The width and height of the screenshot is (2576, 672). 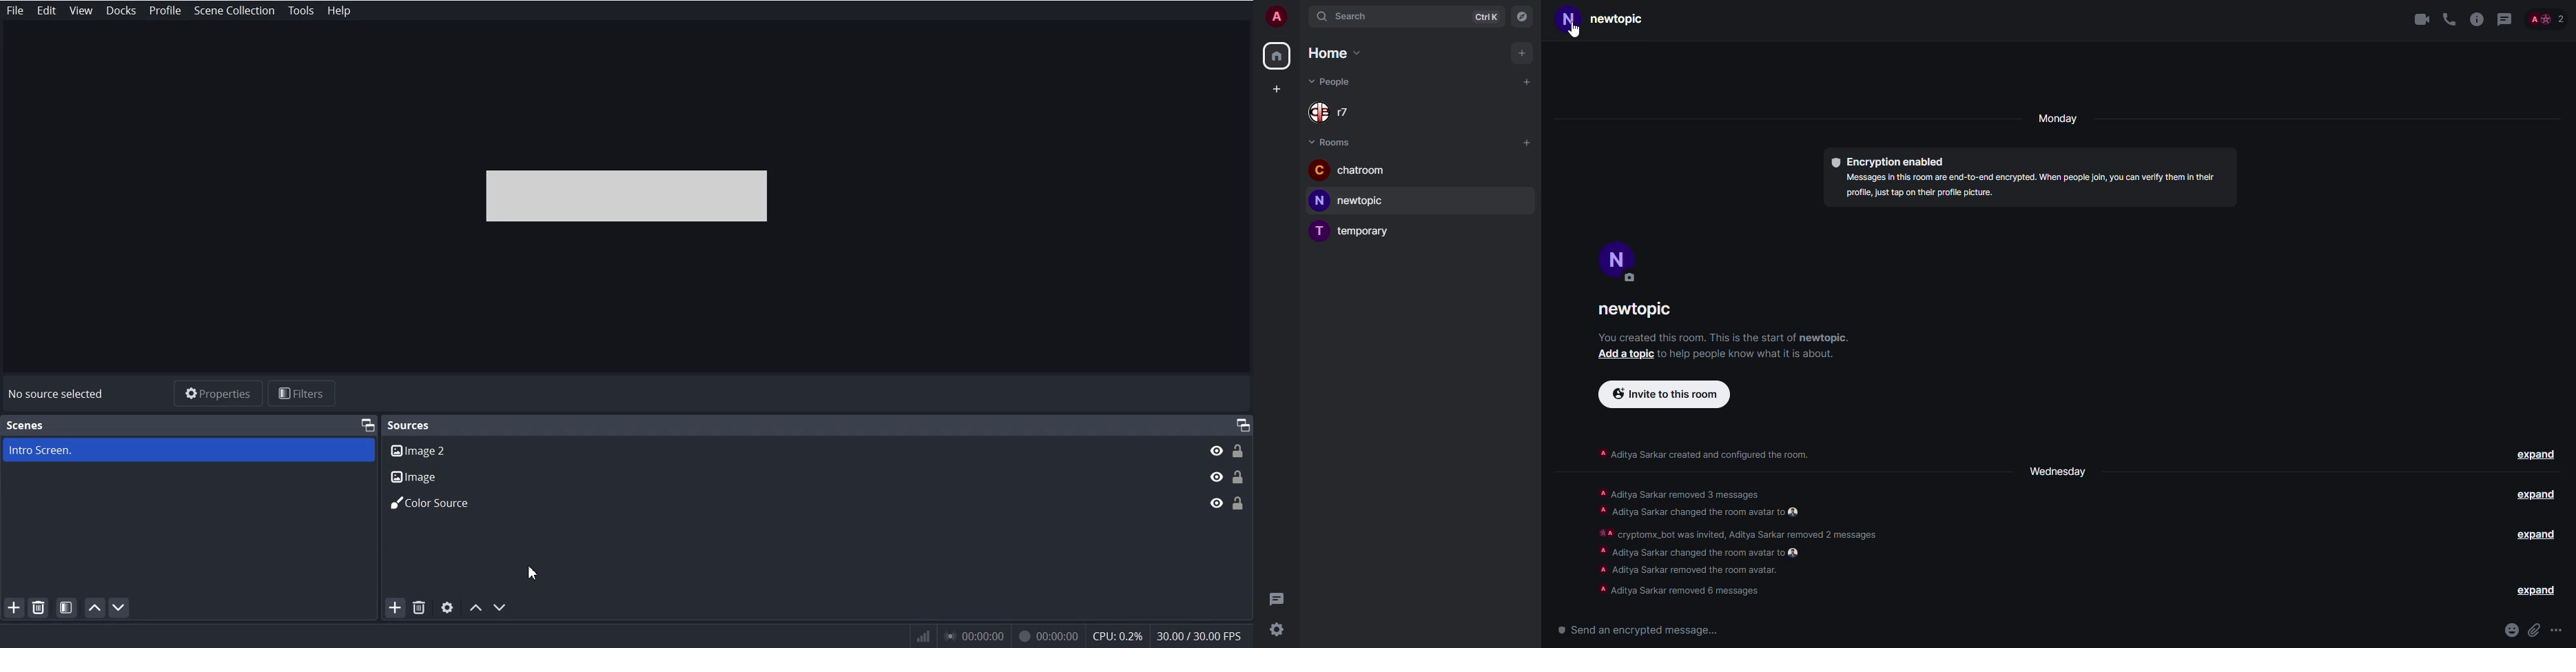 What do you see at coordinates (1525, 142) in the screenshot?
I see `add` at bounding box center [1525, 142].